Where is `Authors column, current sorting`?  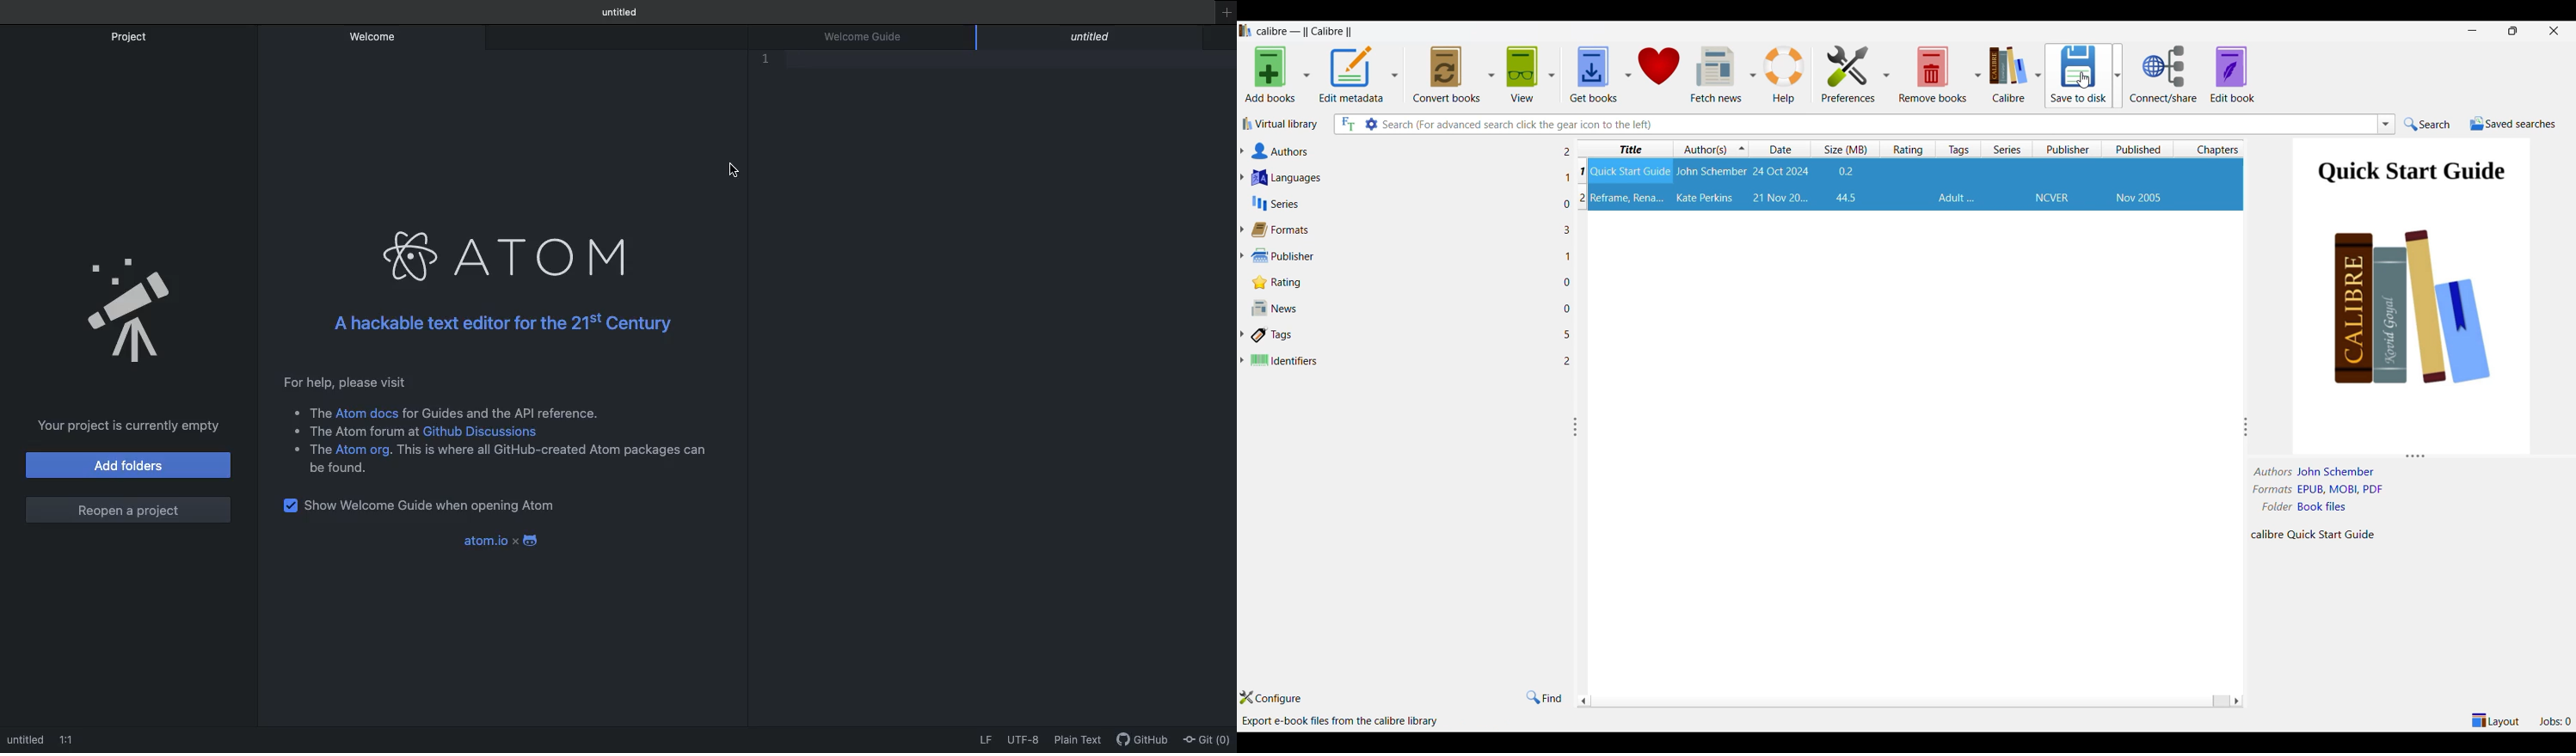 Authors column, current sorting is located at coordinates (1713, 149).